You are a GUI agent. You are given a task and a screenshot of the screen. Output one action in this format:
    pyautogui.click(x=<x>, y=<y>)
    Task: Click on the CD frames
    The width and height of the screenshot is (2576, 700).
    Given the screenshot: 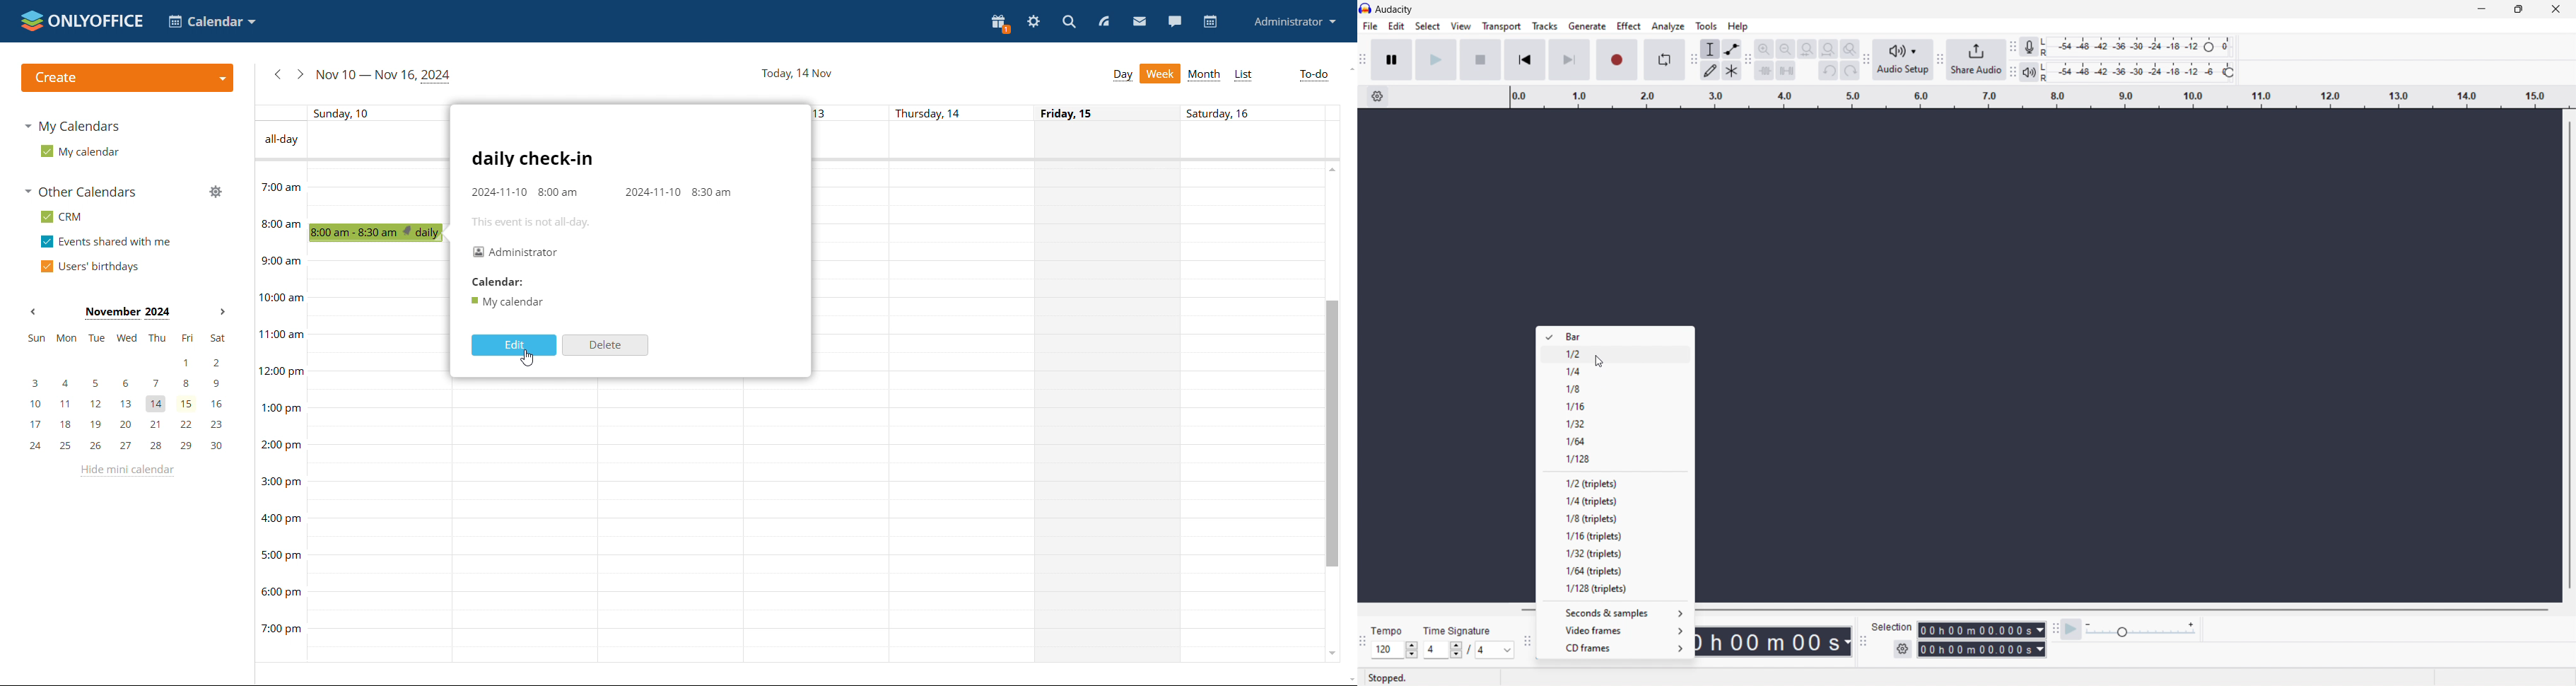 What is the action you would take?
    pyautogui.click(x=1613, y=649)
    